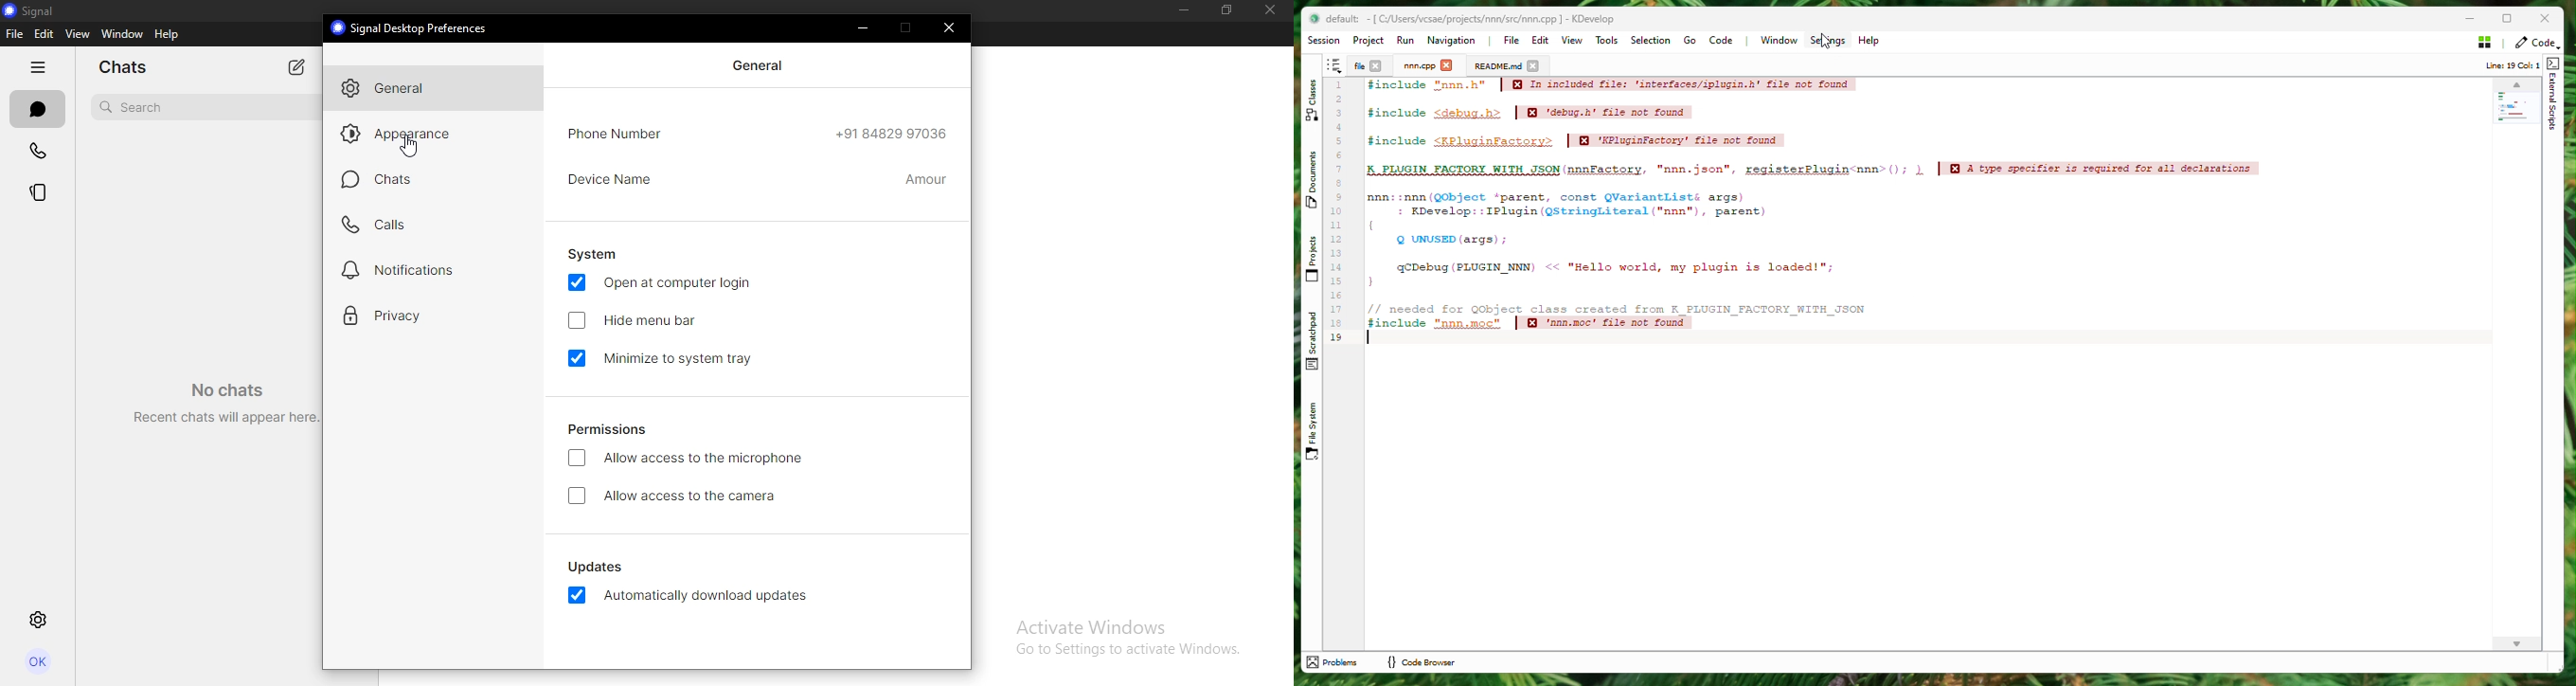  What do you see at coordinates (380, 225) in the screenshot?
I see `calls` at bounding box center [380, 225].